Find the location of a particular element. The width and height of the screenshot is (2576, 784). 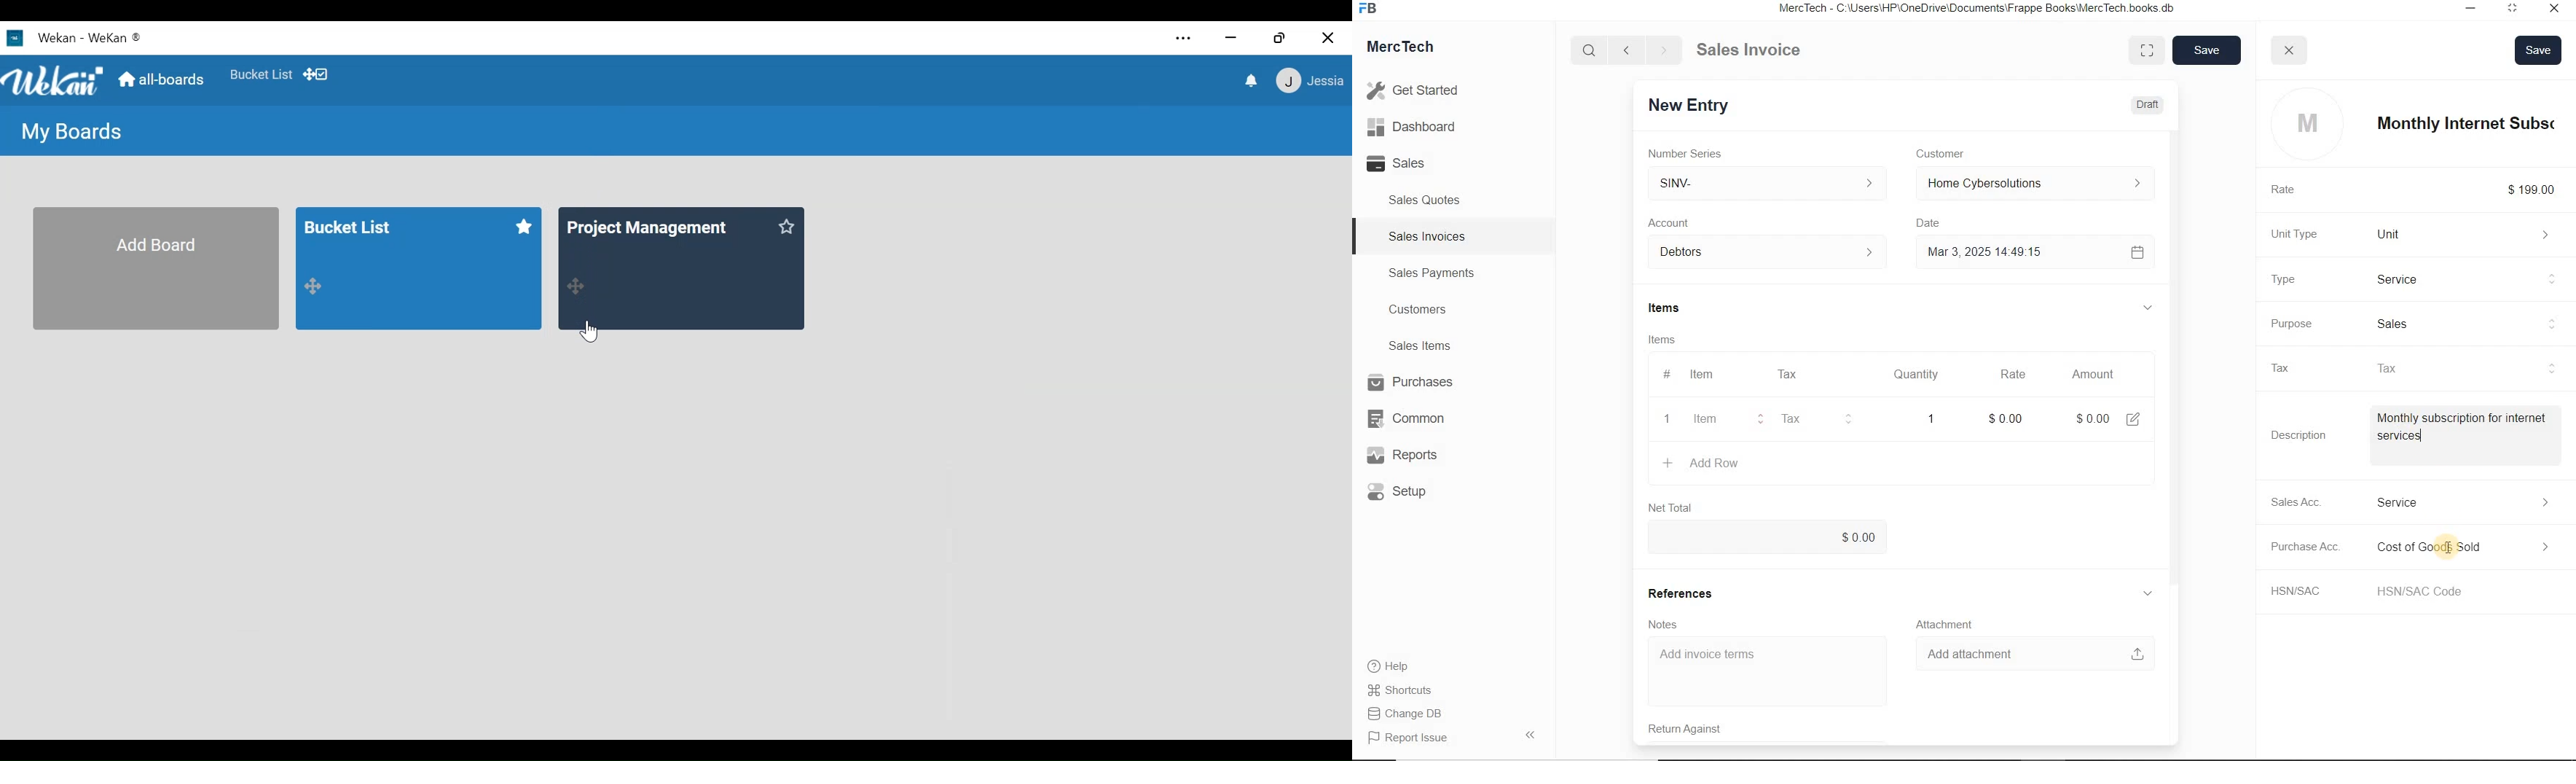

Home Cyber Solutions is located at coordinates (2030, 184).